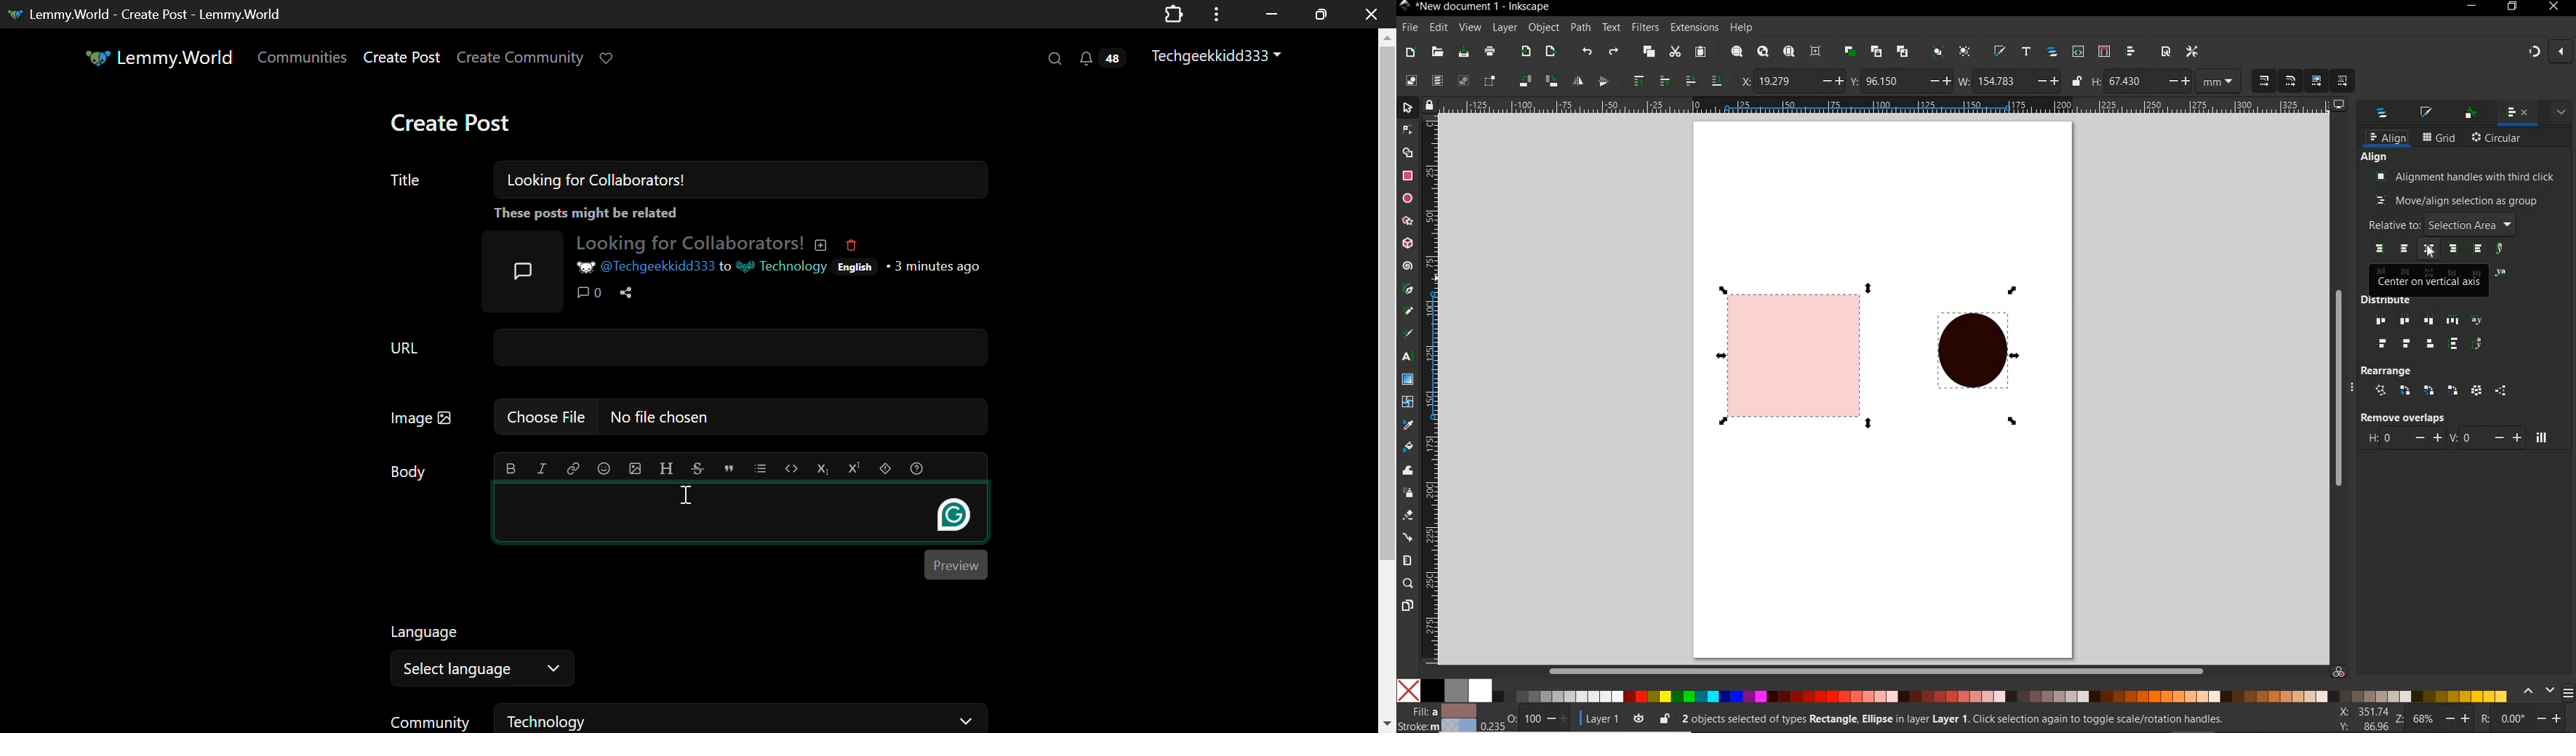 The image size is (2576, 756). What do you see at coordinates (1406, 423) in the screenshot?
I see `dropper tool` at bounding box center [1406, 423].